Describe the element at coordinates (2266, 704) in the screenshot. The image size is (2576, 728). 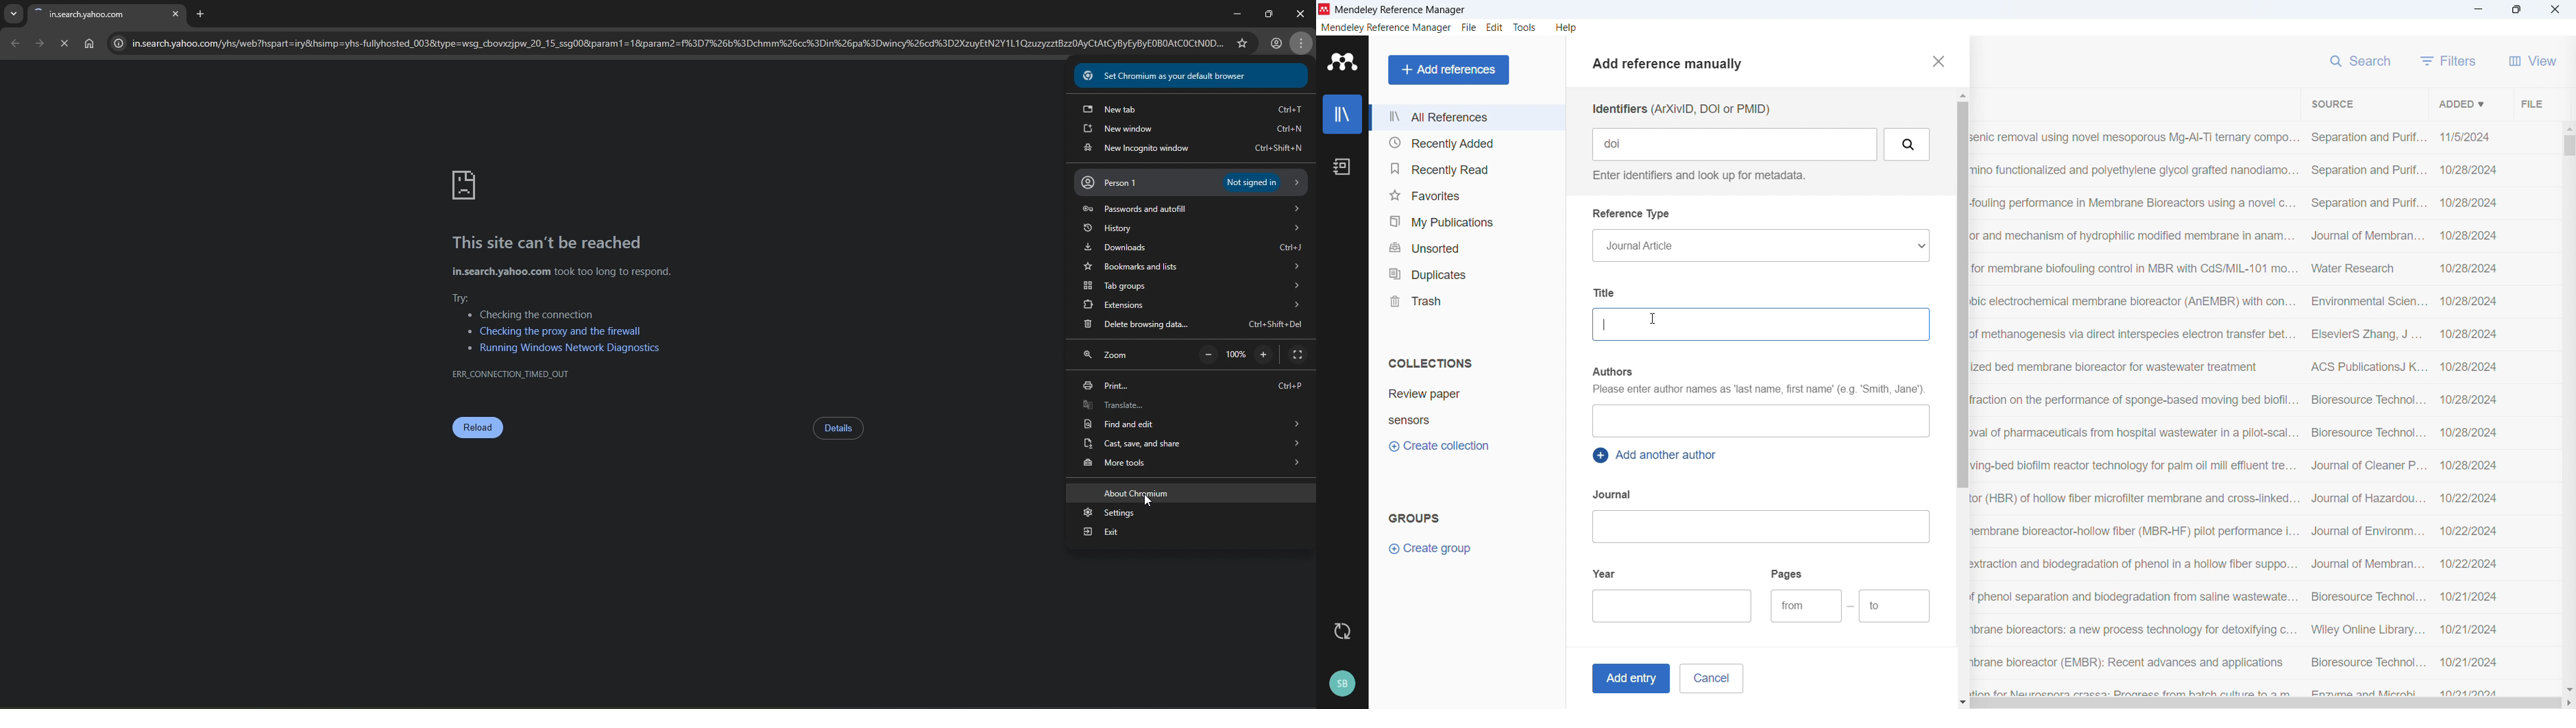
I see `Horizontal scroll bar ` at that location.